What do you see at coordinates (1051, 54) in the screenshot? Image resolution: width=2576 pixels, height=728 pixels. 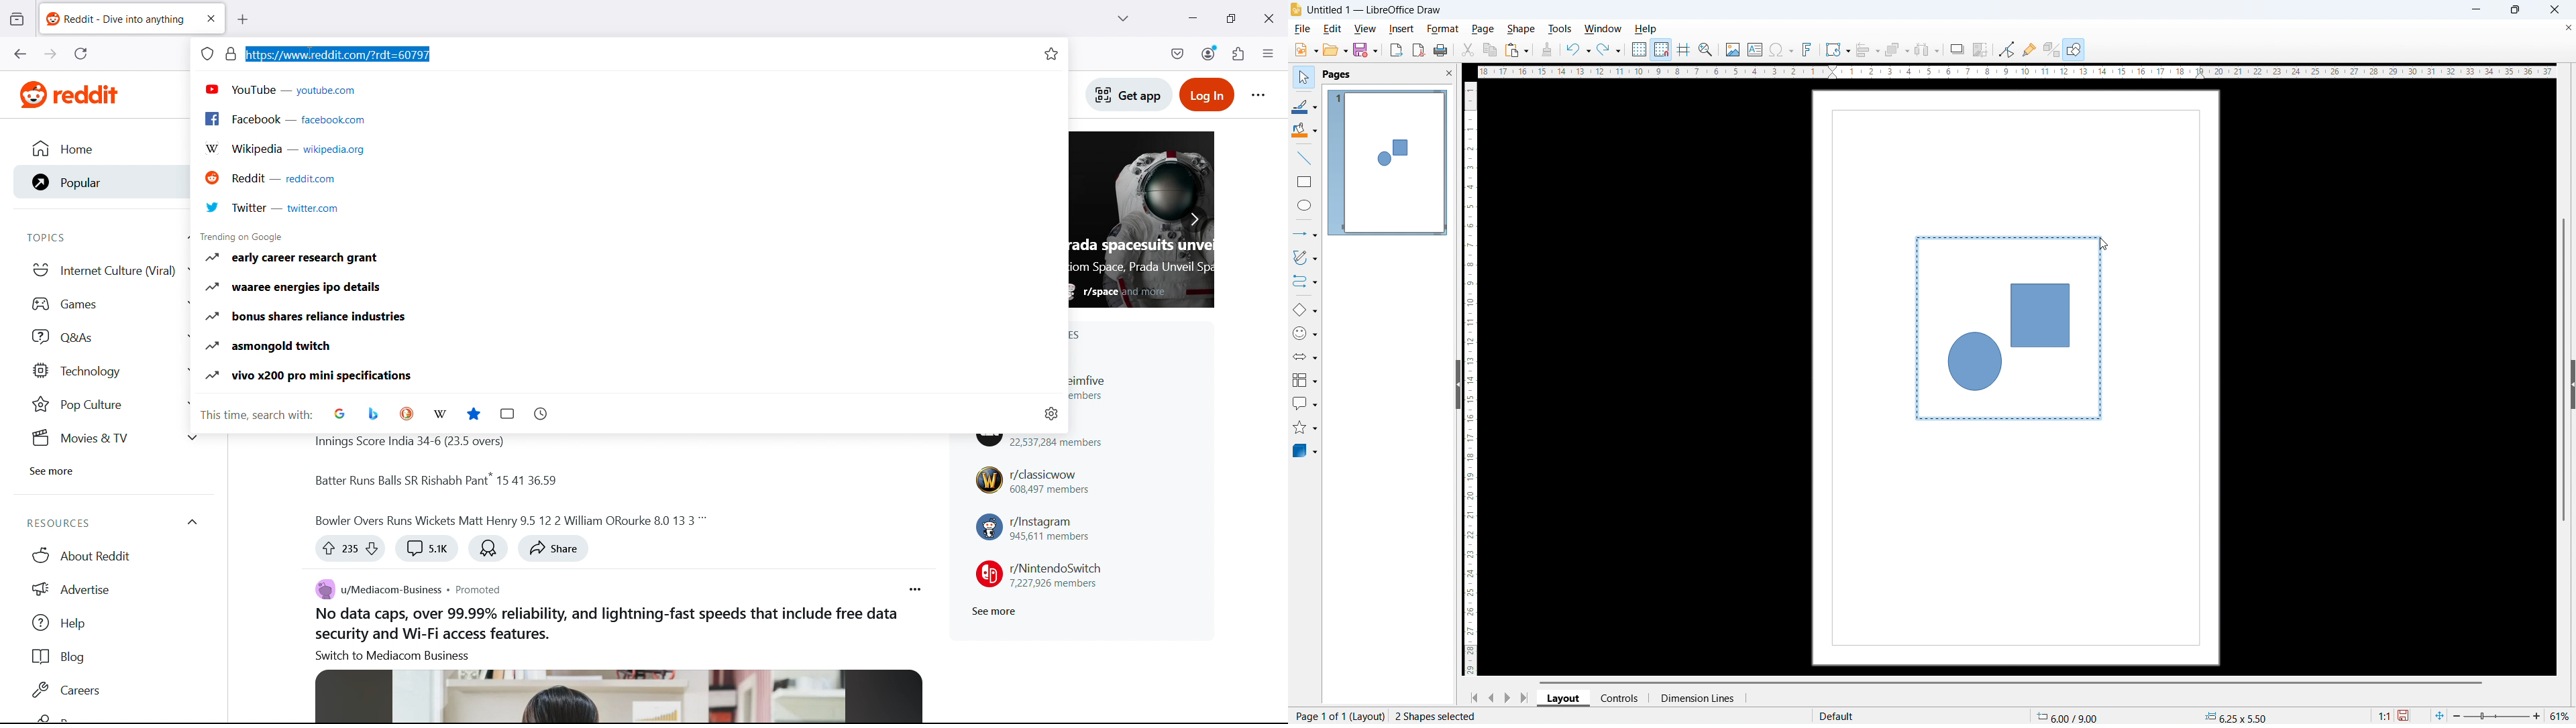 I see `bookmark this tab` at bounding box center [1051, 54].